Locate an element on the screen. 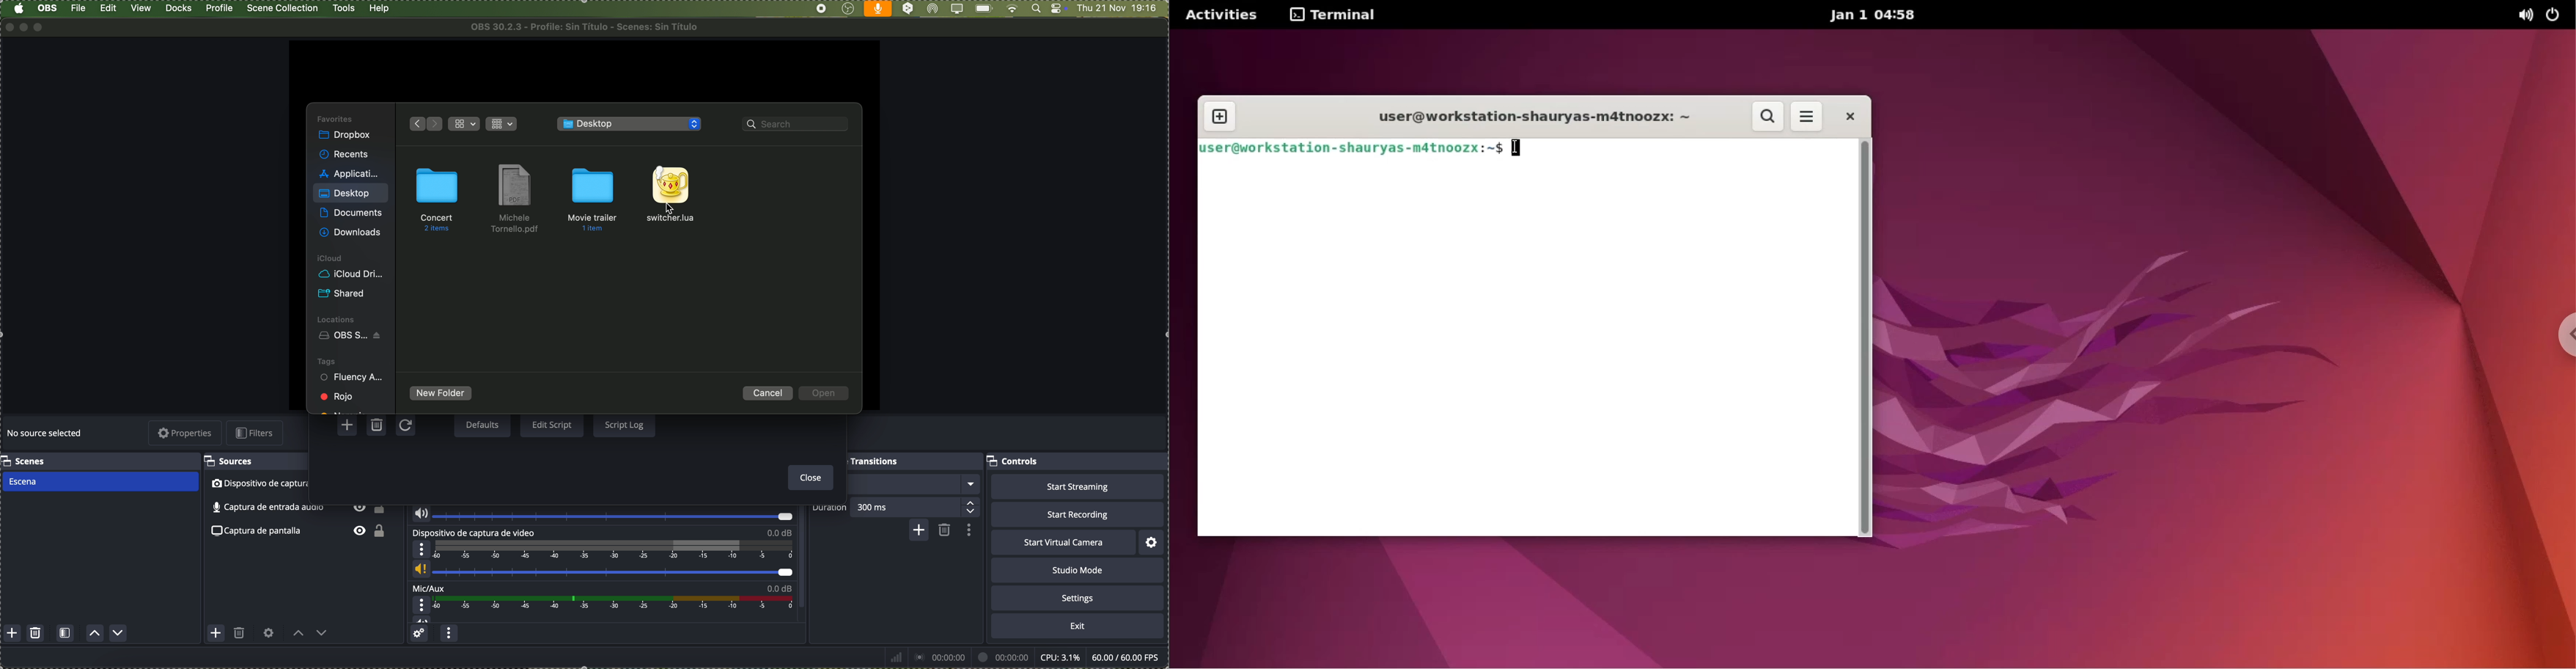 This screenshot has height=672, width=2576. defaults is located at coordinates (482, 425).